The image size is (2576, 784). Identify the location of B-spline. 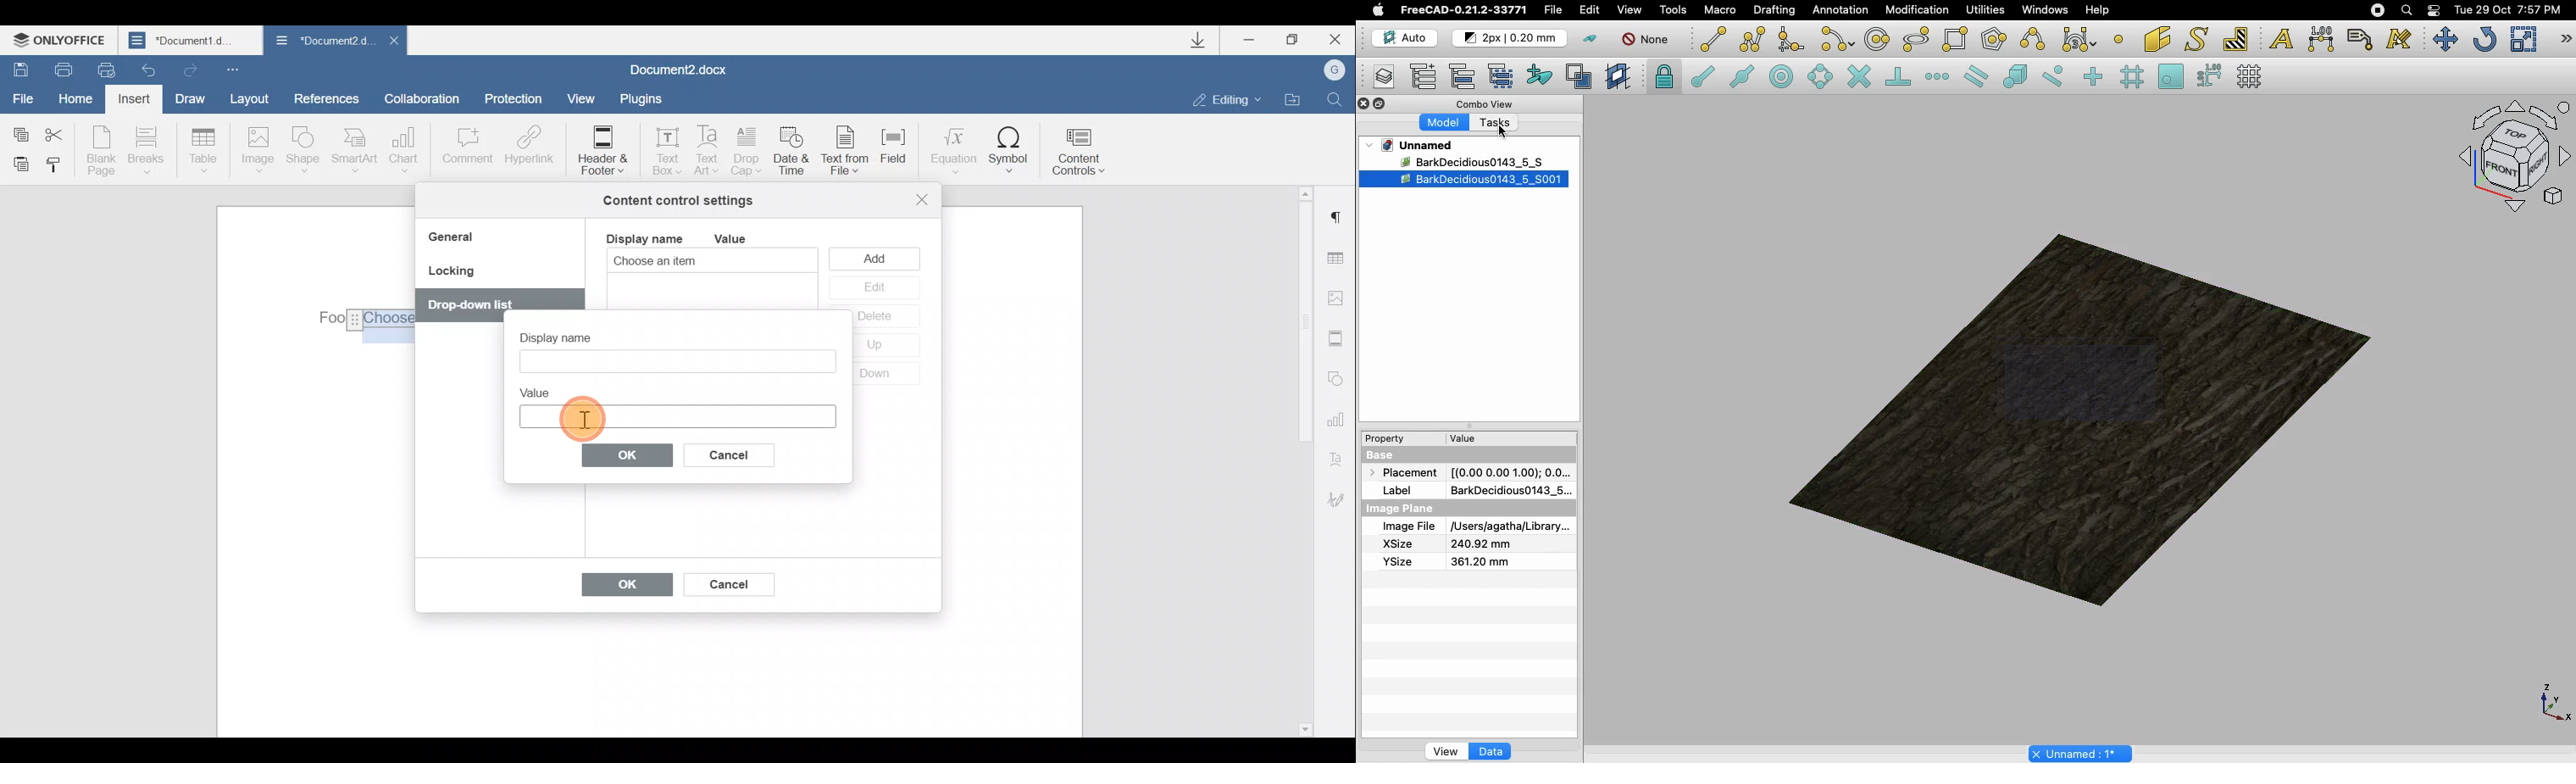
(2035, 39).